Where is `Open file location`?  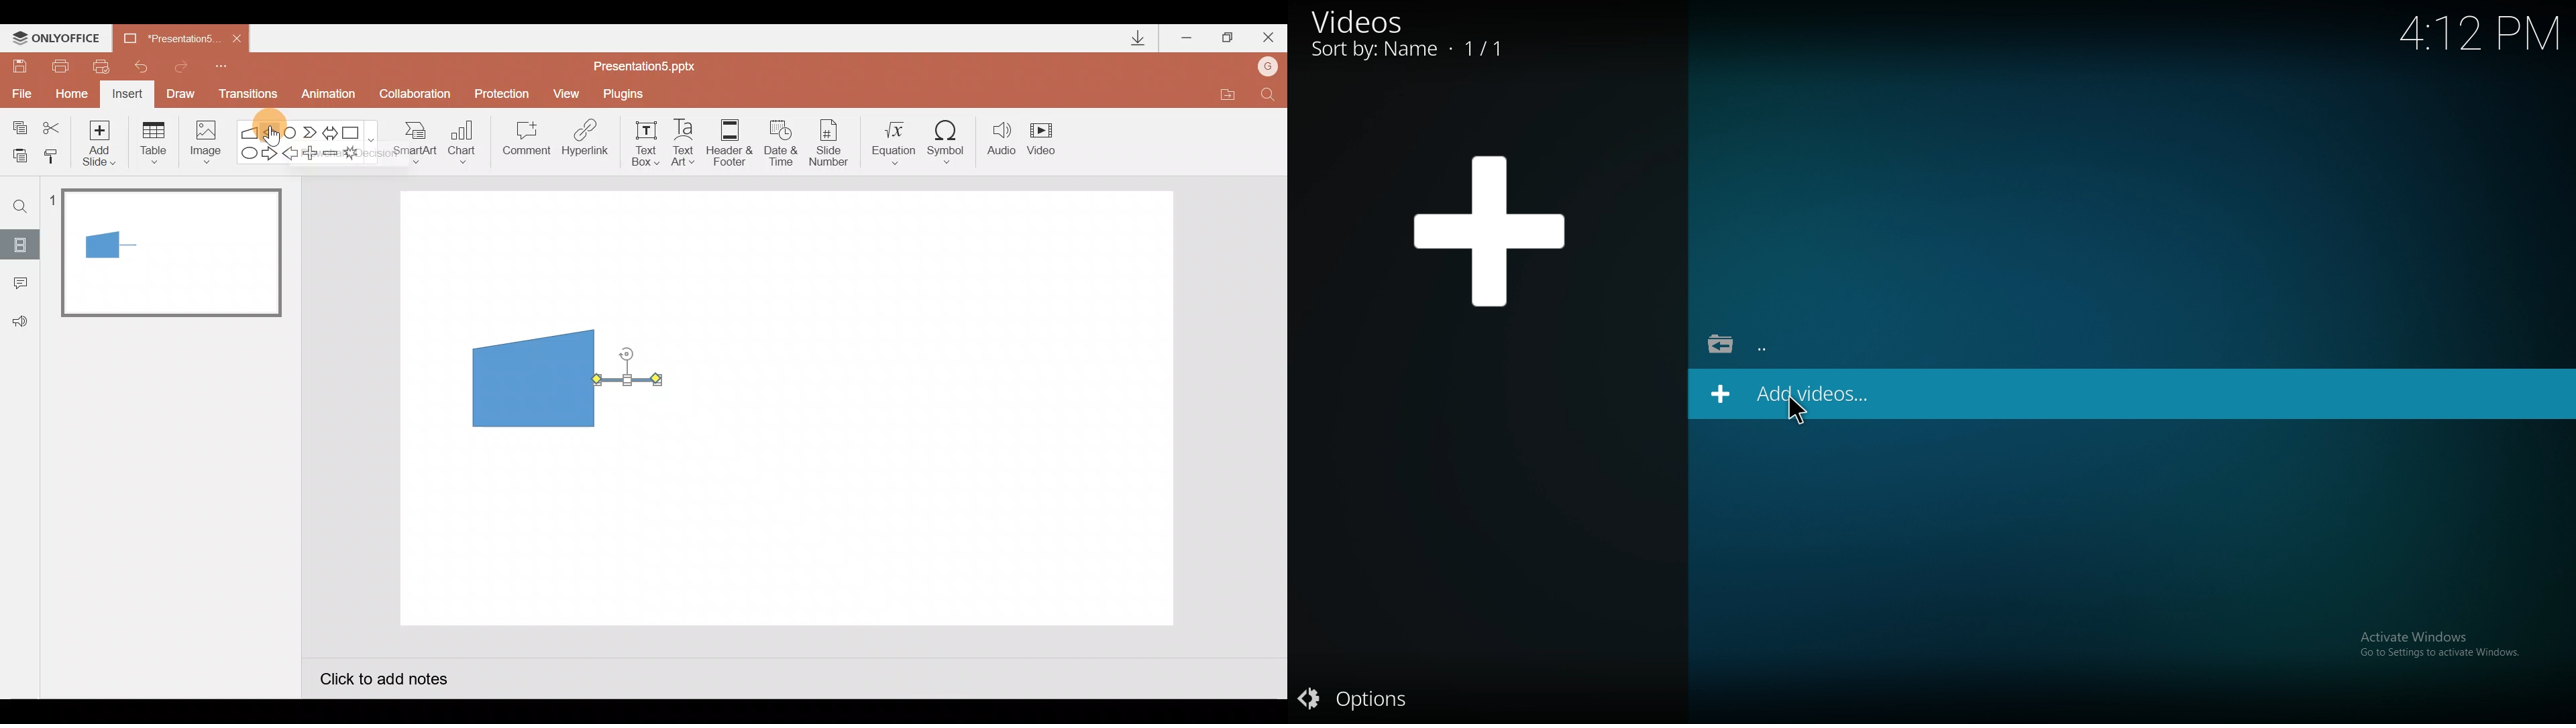 Open file location is located at coordinates (1227, 97).